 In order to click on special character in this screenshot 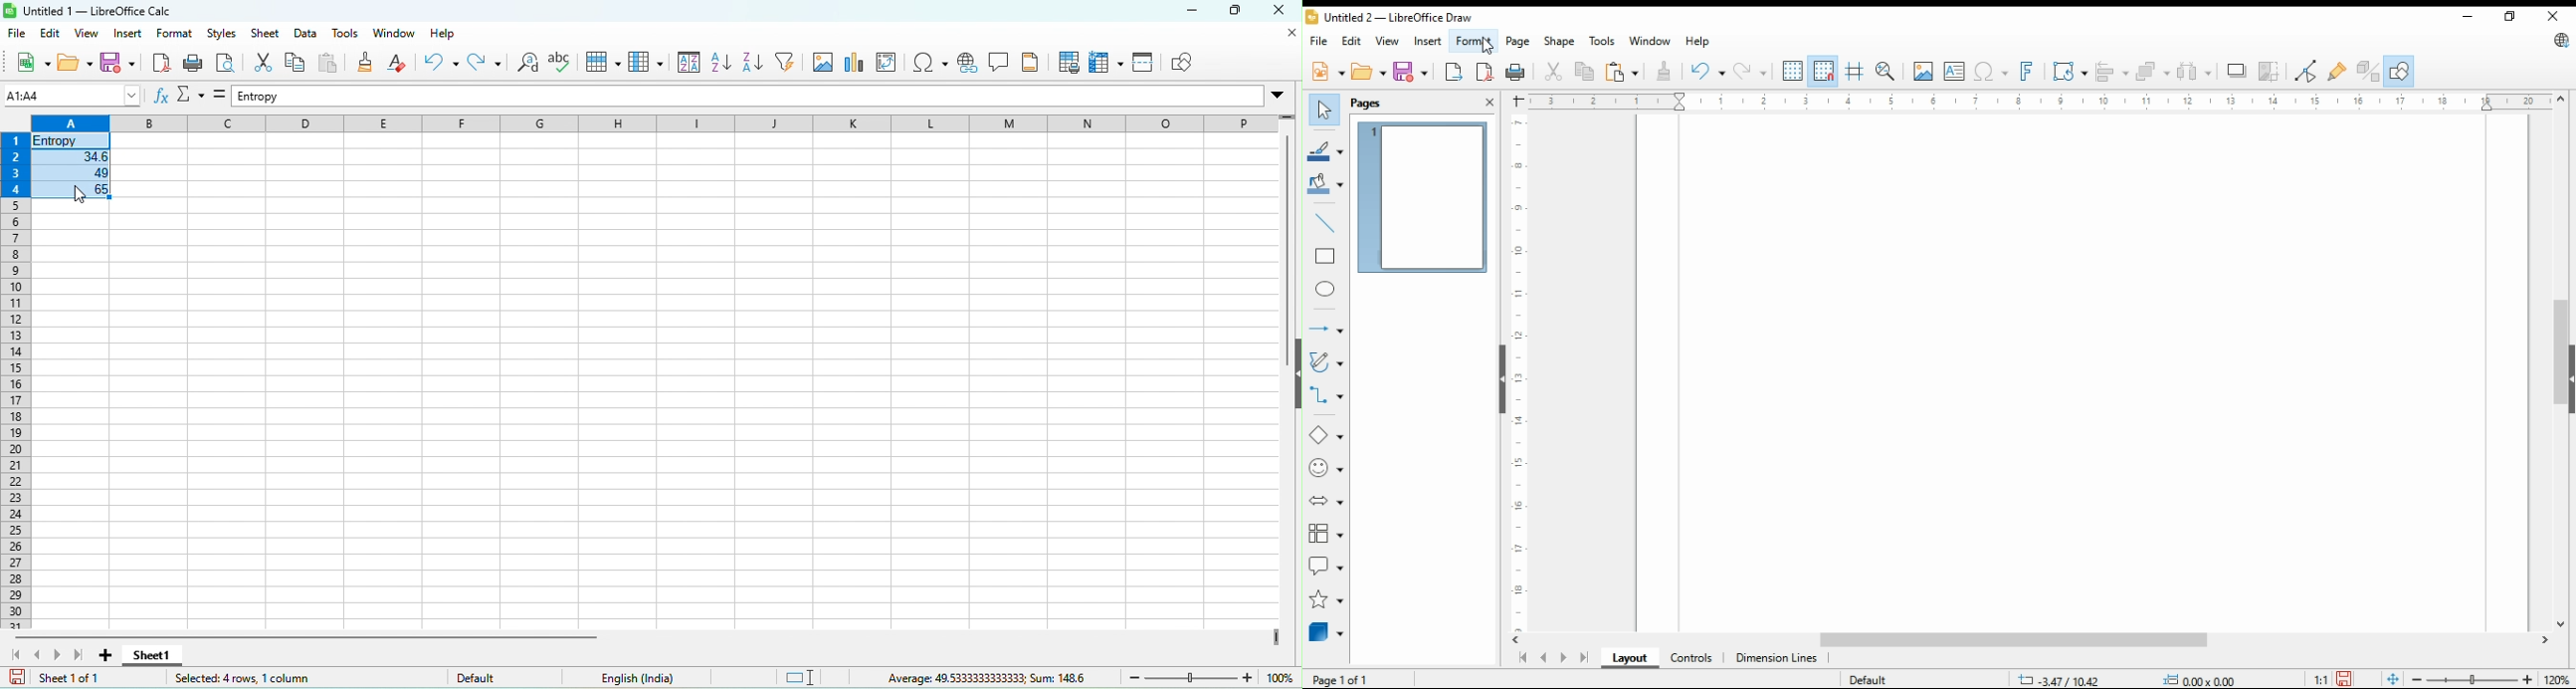, I will do `click(932, 64)`.